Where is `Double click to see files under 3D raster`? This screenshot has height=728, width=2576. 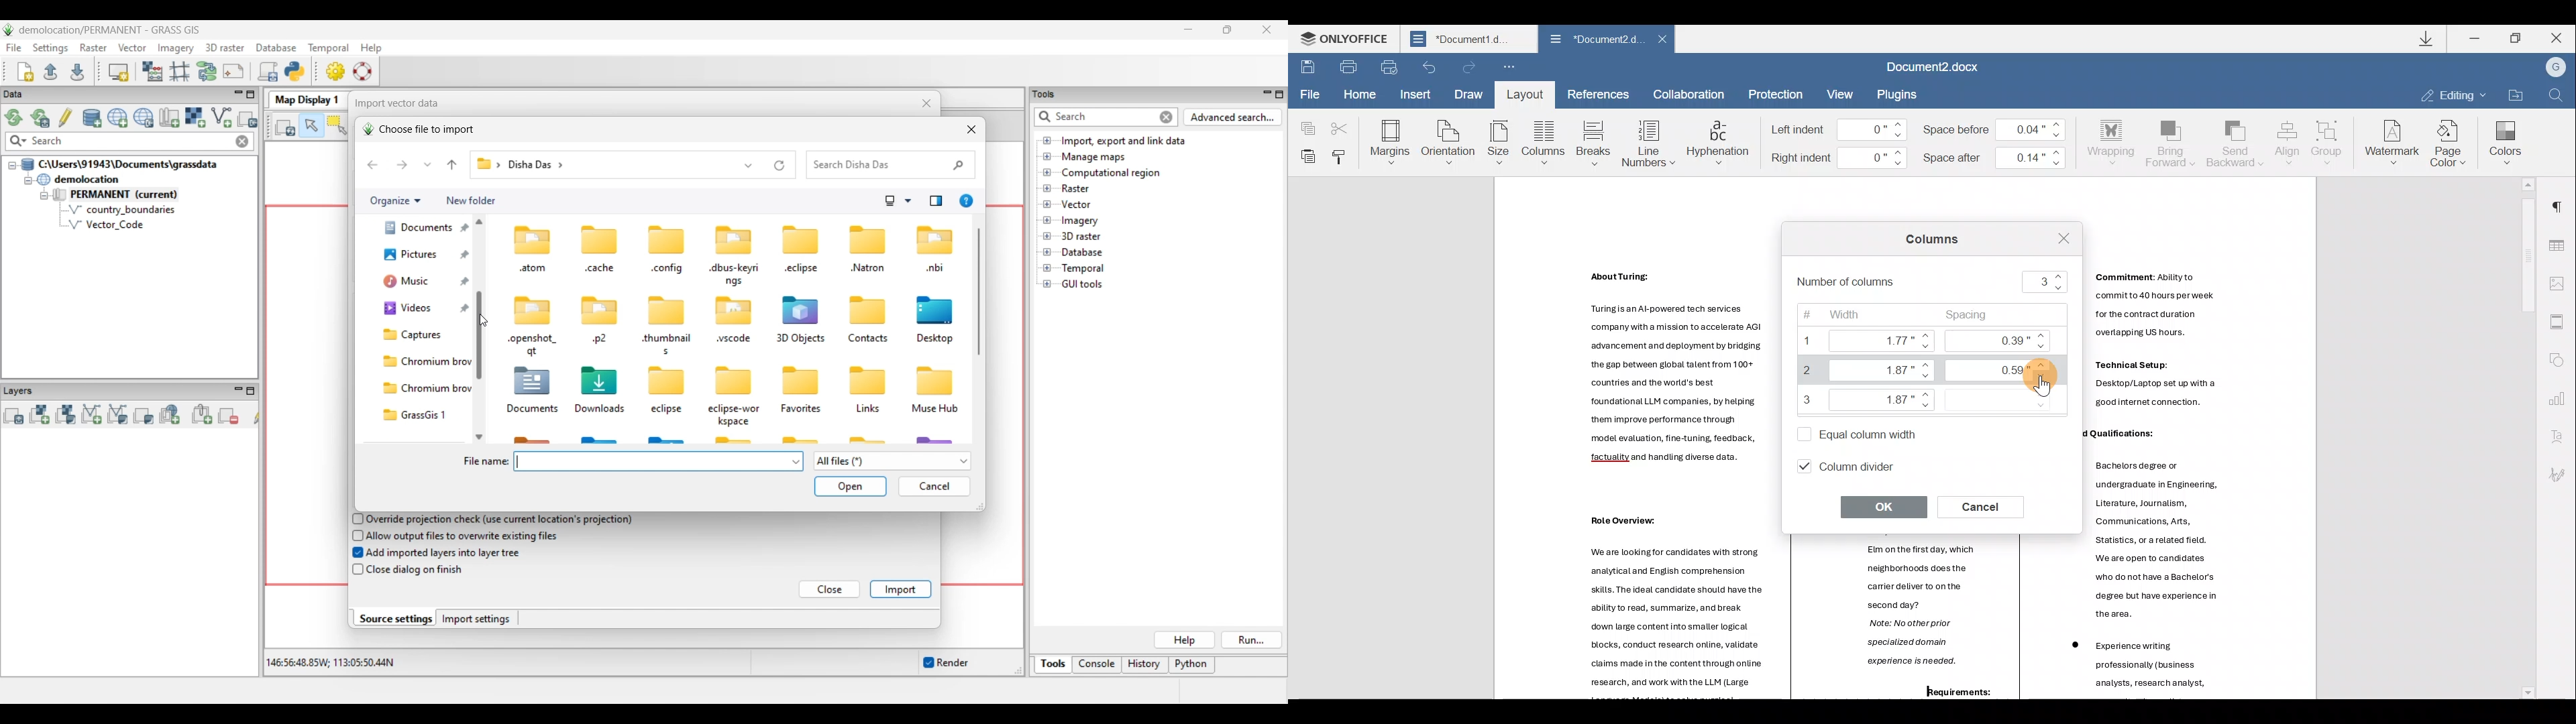 Double click to see files under 3D raster is located at coordinates (1081, 236).